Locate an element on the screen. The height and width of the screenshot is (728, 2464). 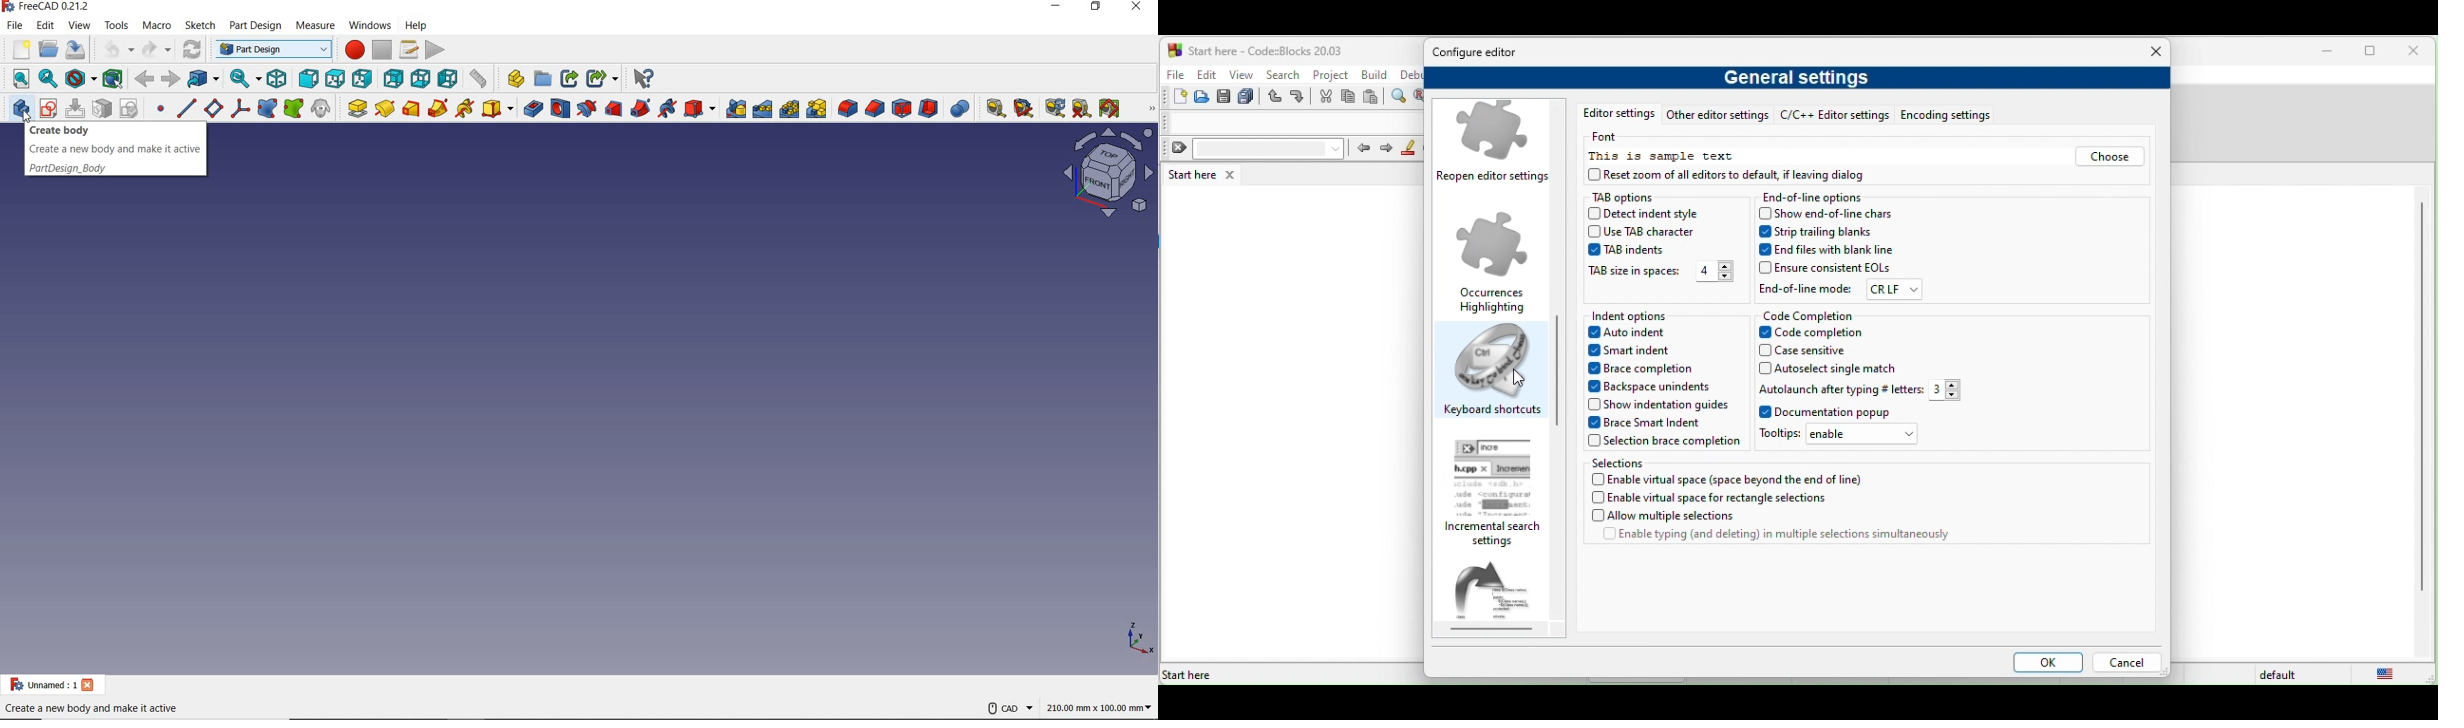
EDIT is located at coordinates (45, 26).